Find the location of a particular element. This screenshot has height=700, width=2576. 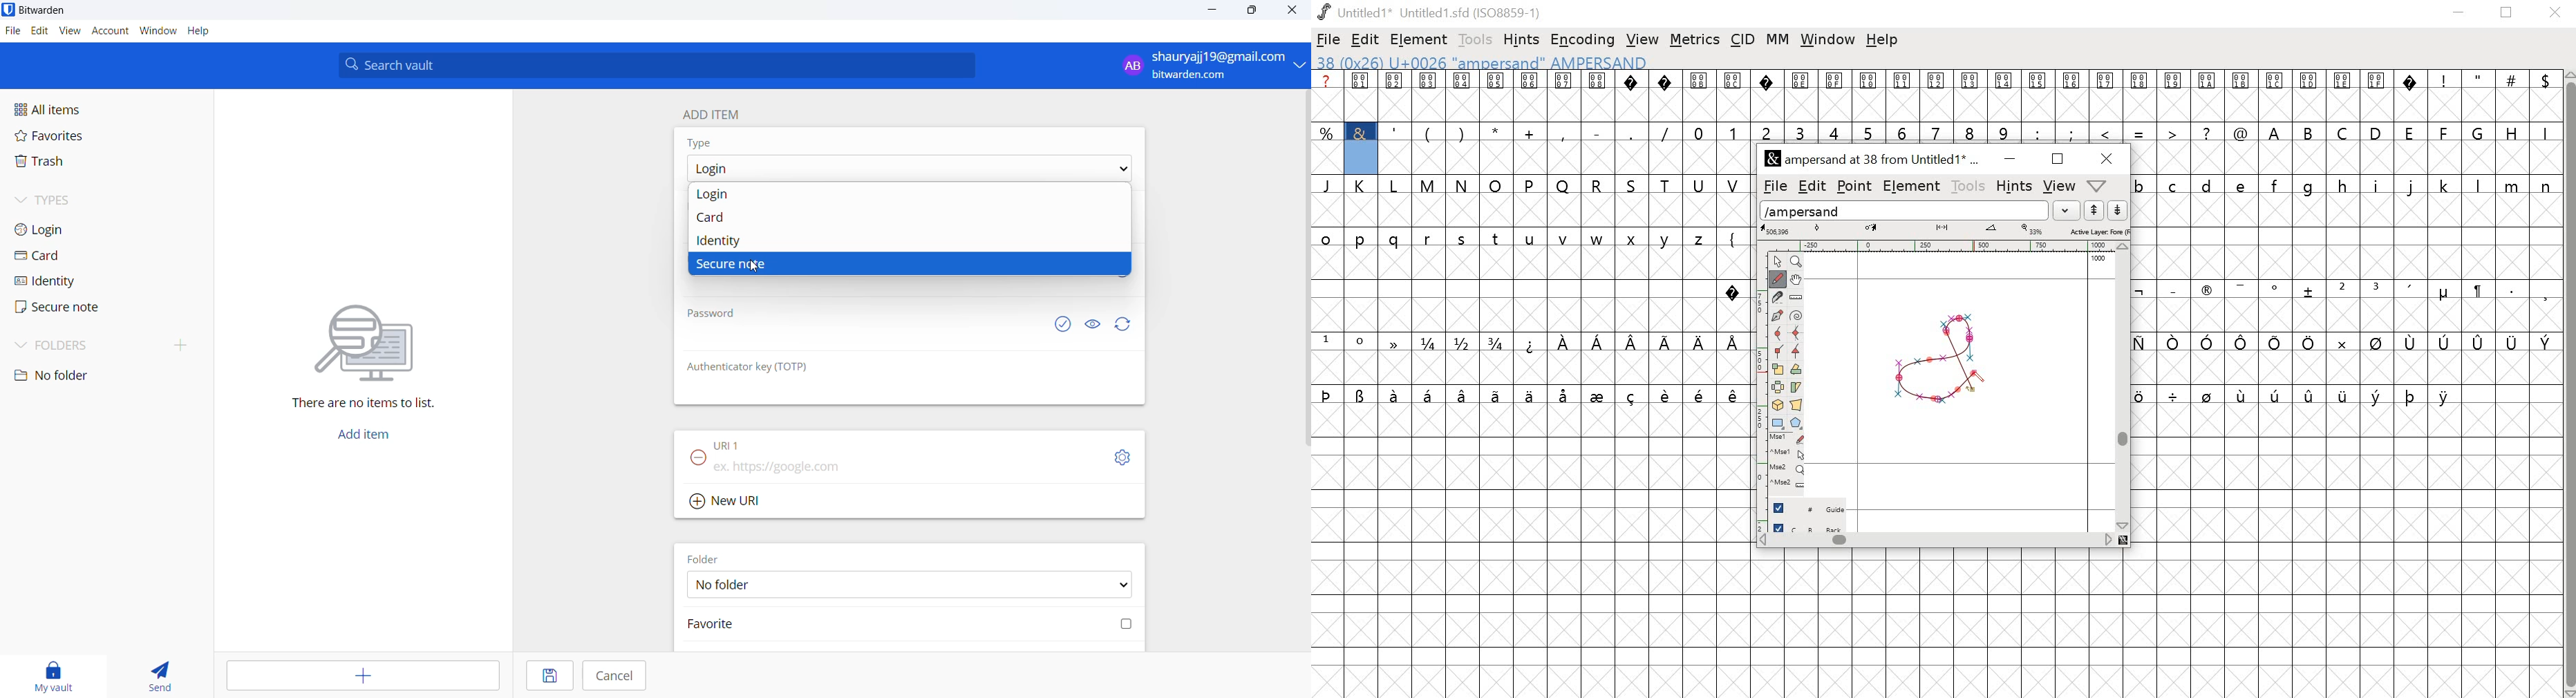

polygon and stars is located at coordinates (1798, 423).